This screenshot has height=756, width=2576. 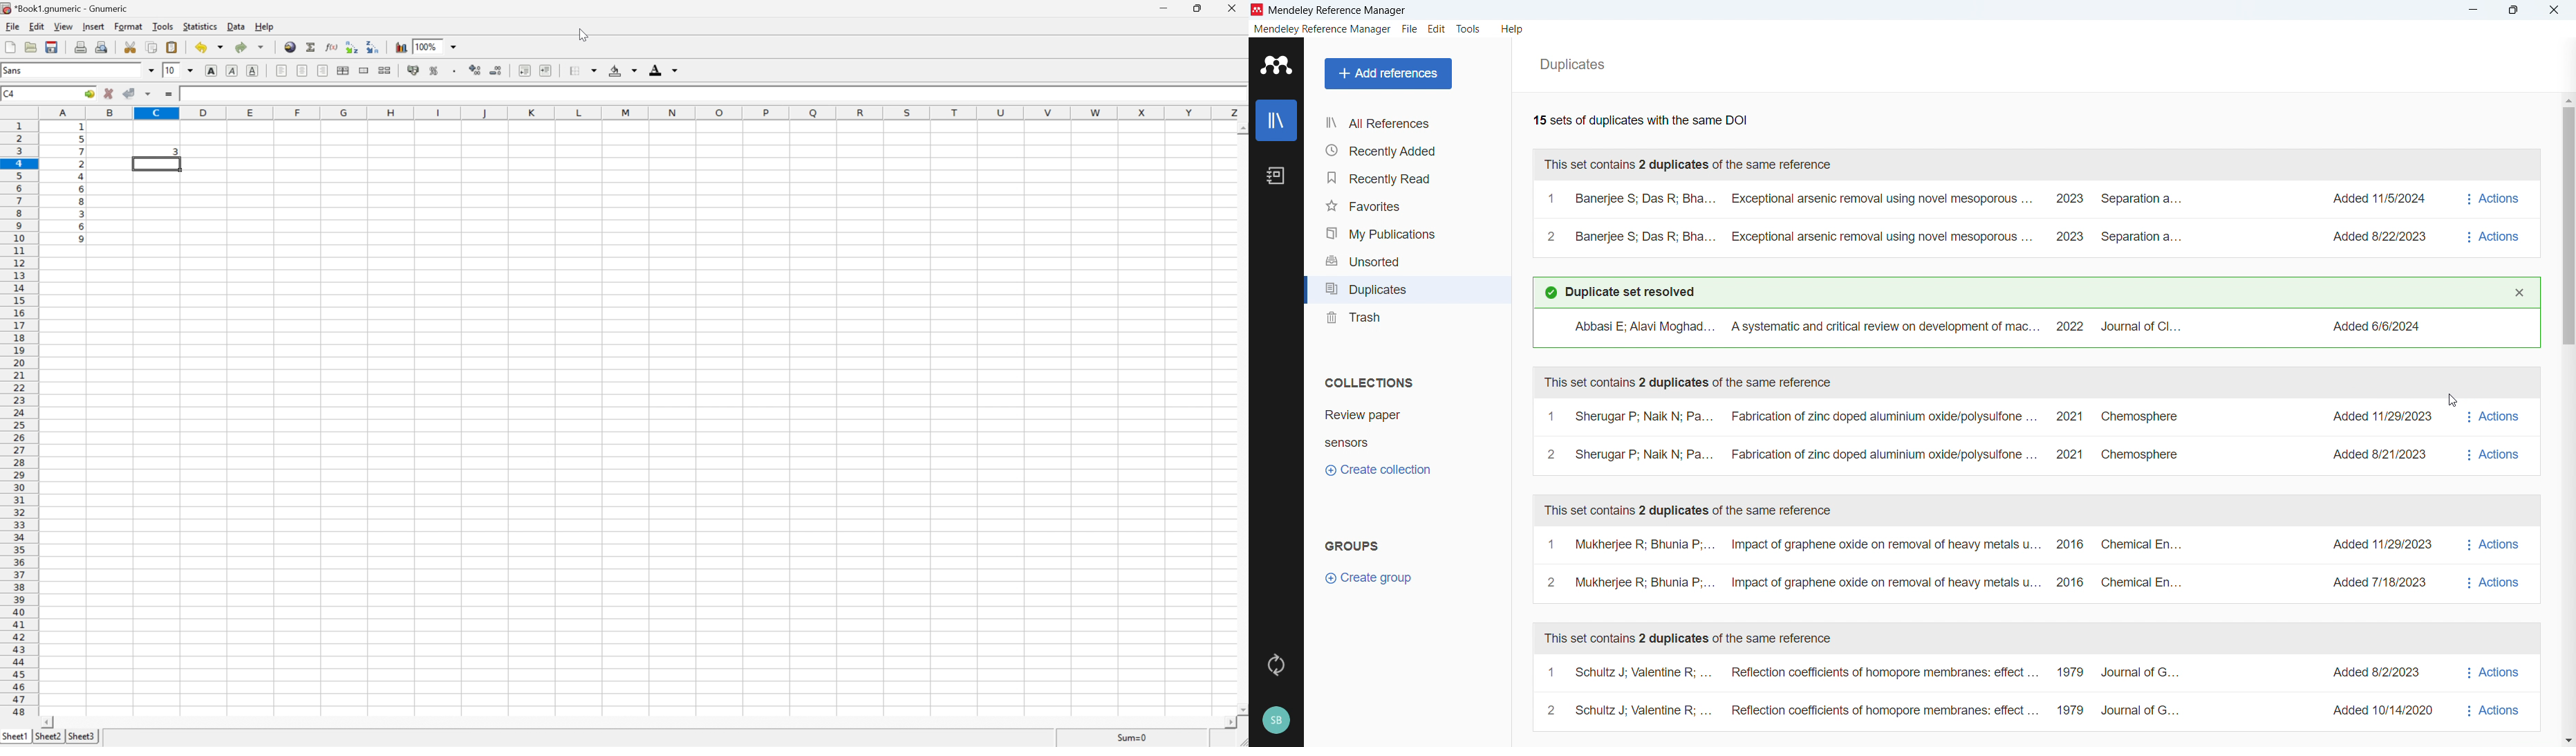 What do you see at coordinates (1233, 7) in the screenshot?
I see `close` at bounding box center [1233, 7].